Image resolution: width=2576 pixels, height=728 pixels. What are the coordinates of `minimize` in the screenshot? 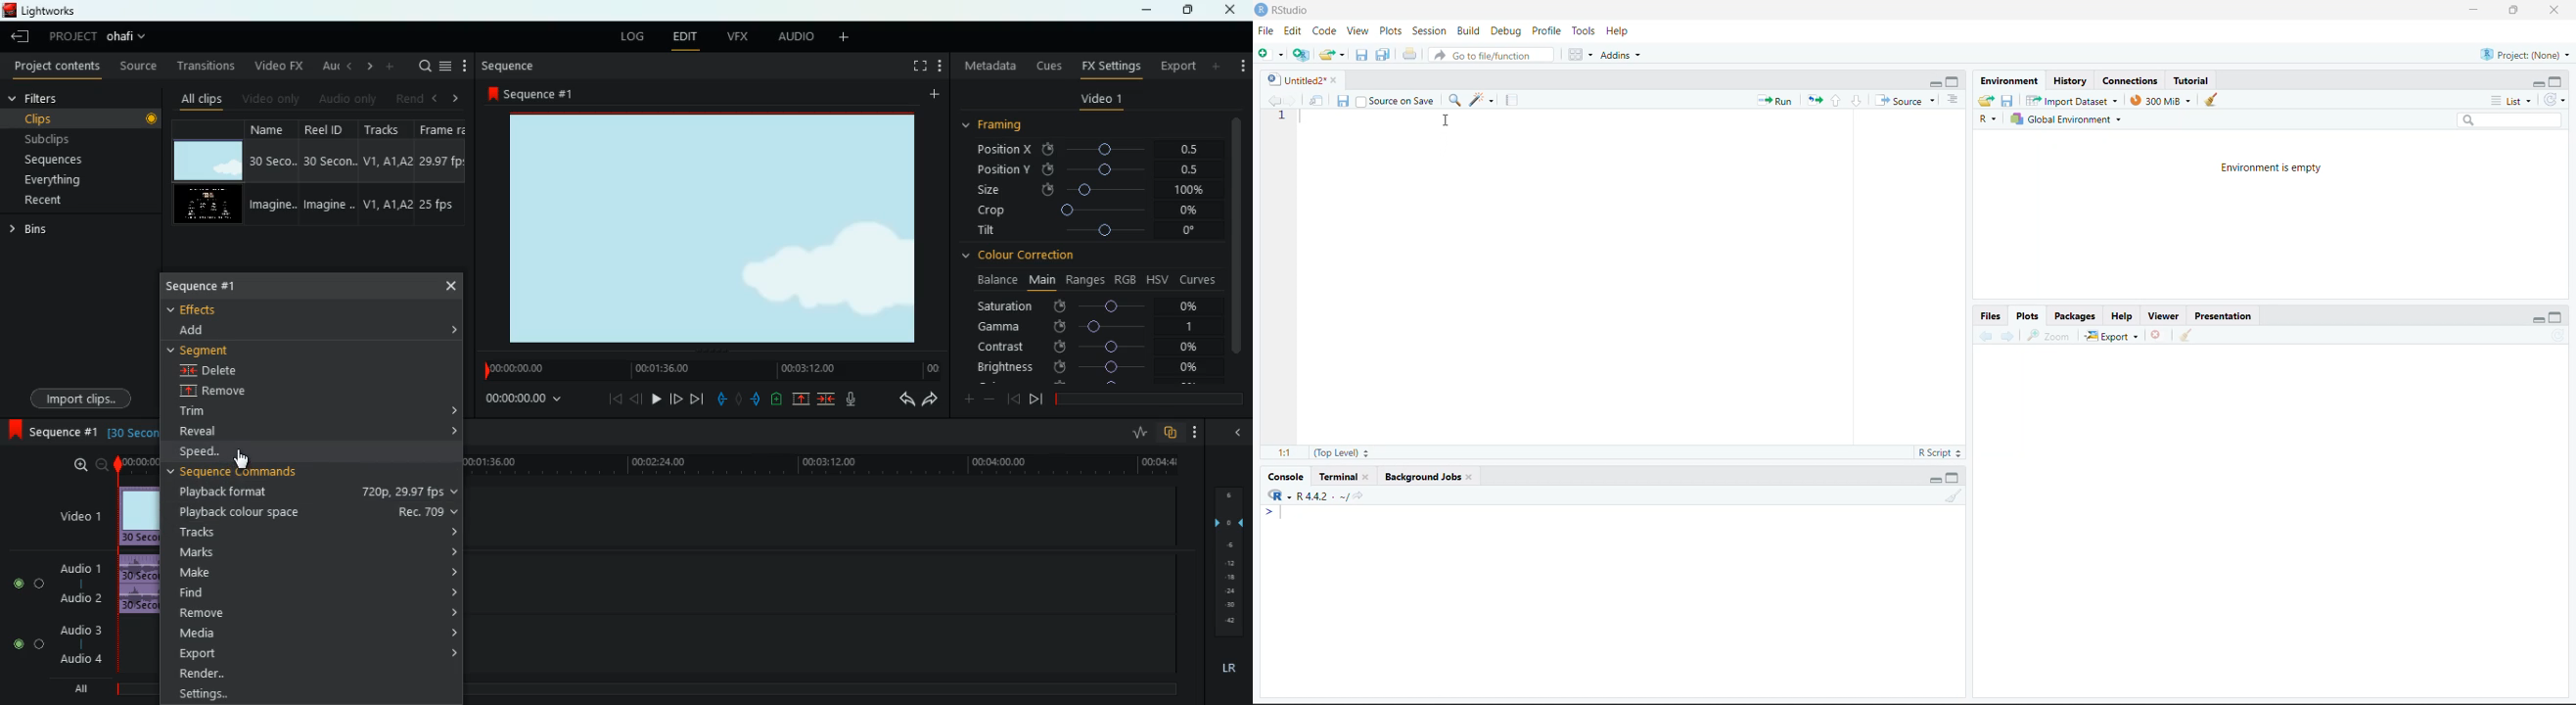 It's located at (2470, 10).